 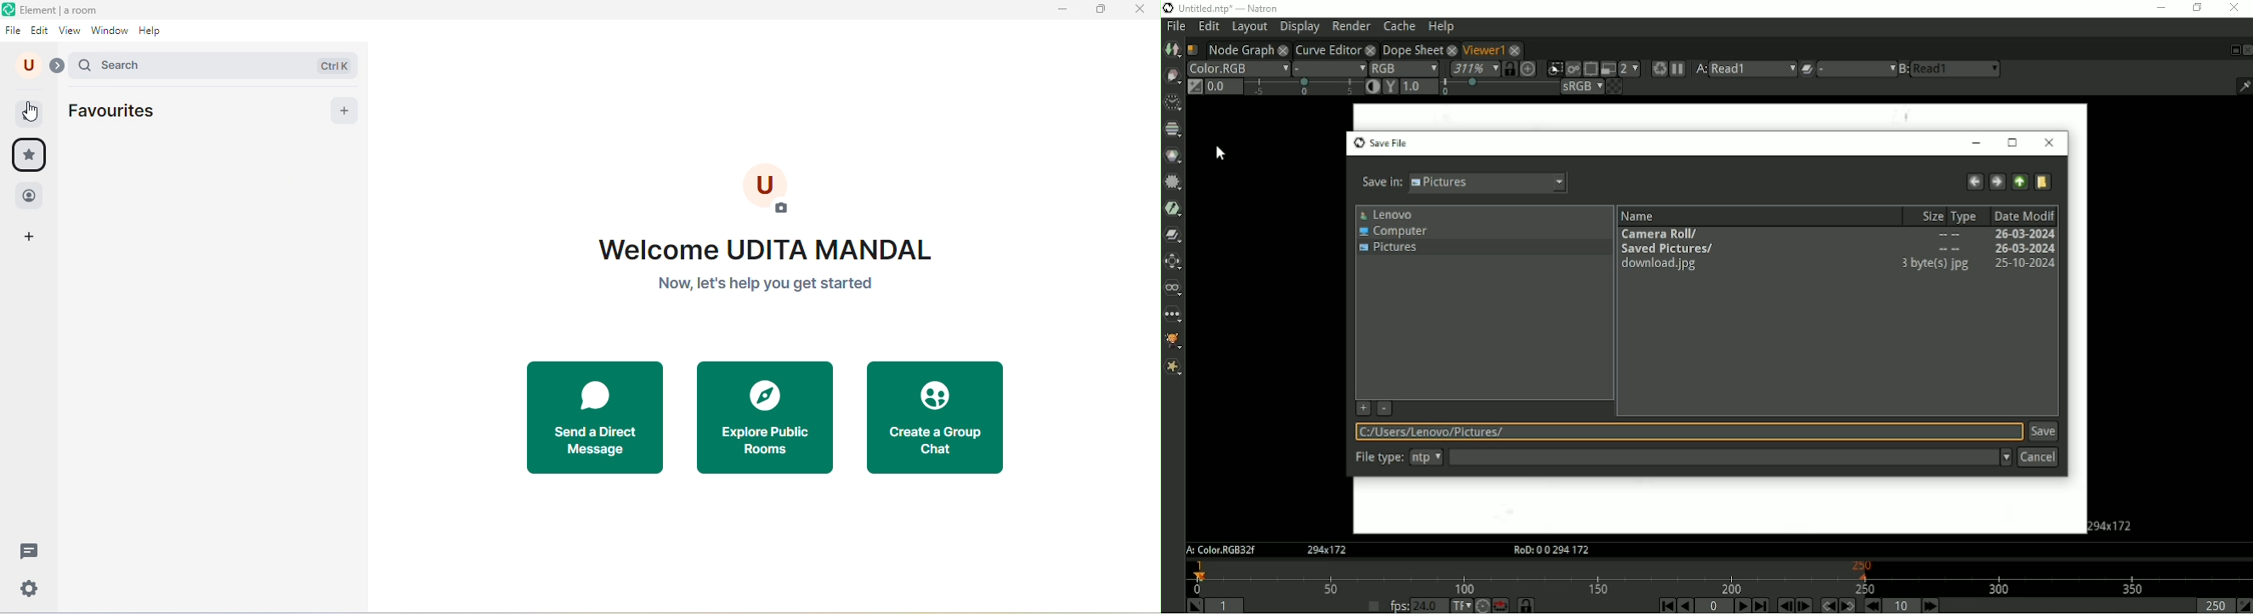 What do you see at coordinates (1137, 13) in the screenshot?
I see `close` at bounding box center [1137, 13].